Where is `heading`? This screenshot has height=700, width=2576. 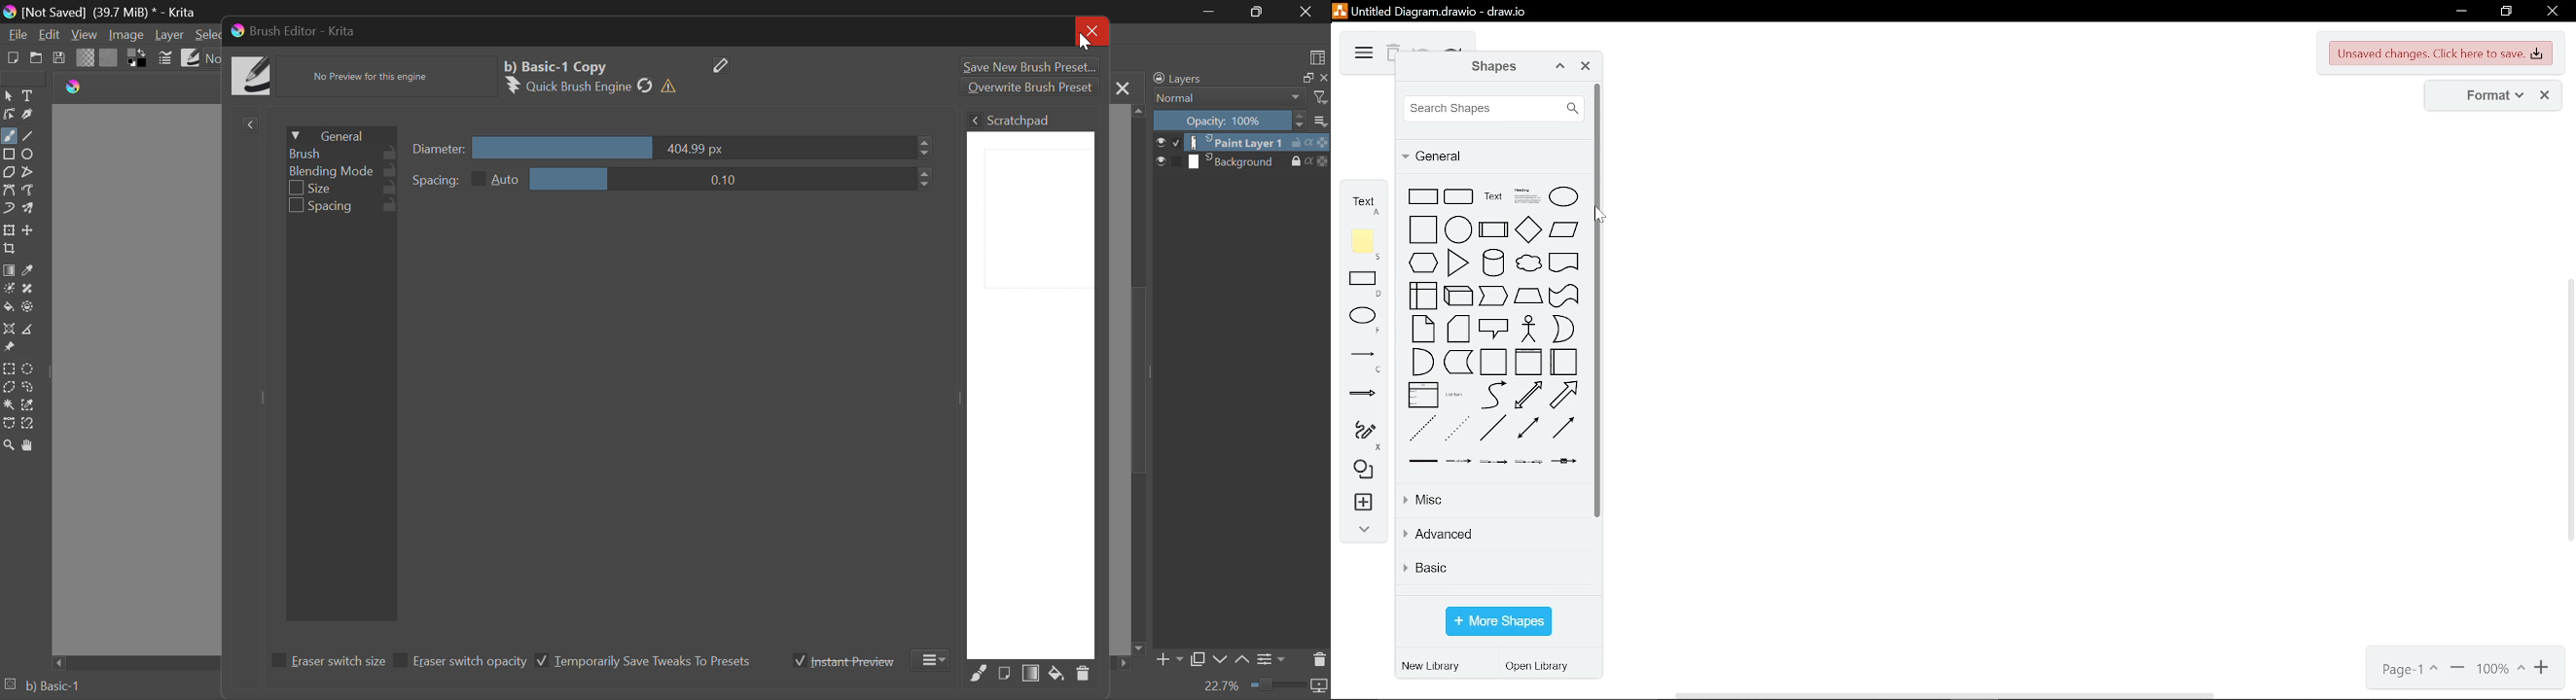
heading is located at coordinates (1526, 196).